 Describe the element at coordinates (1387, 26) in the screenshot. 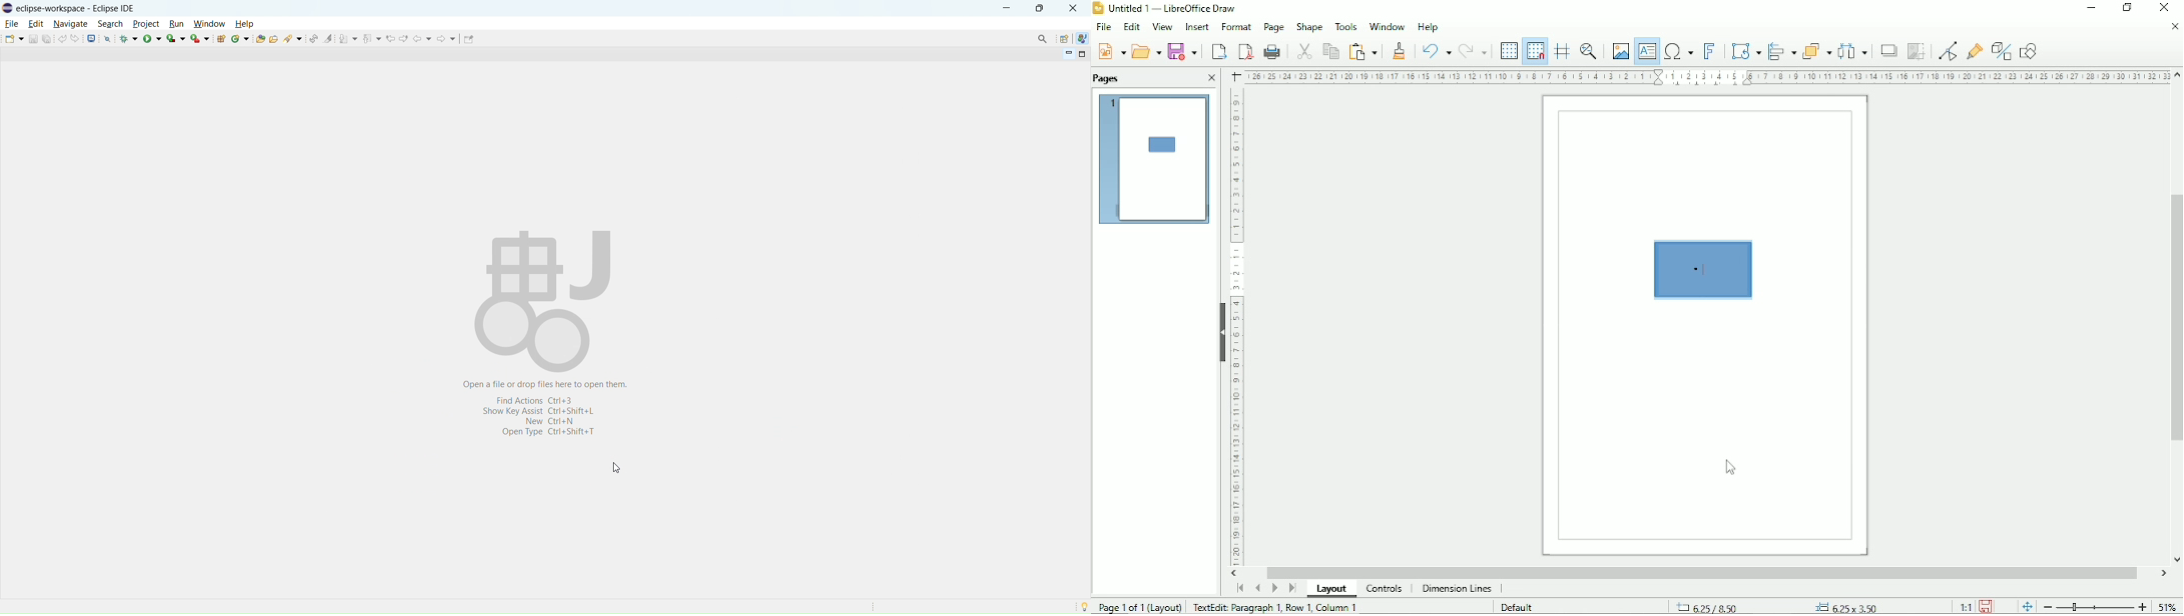

I see `Window` at that location.